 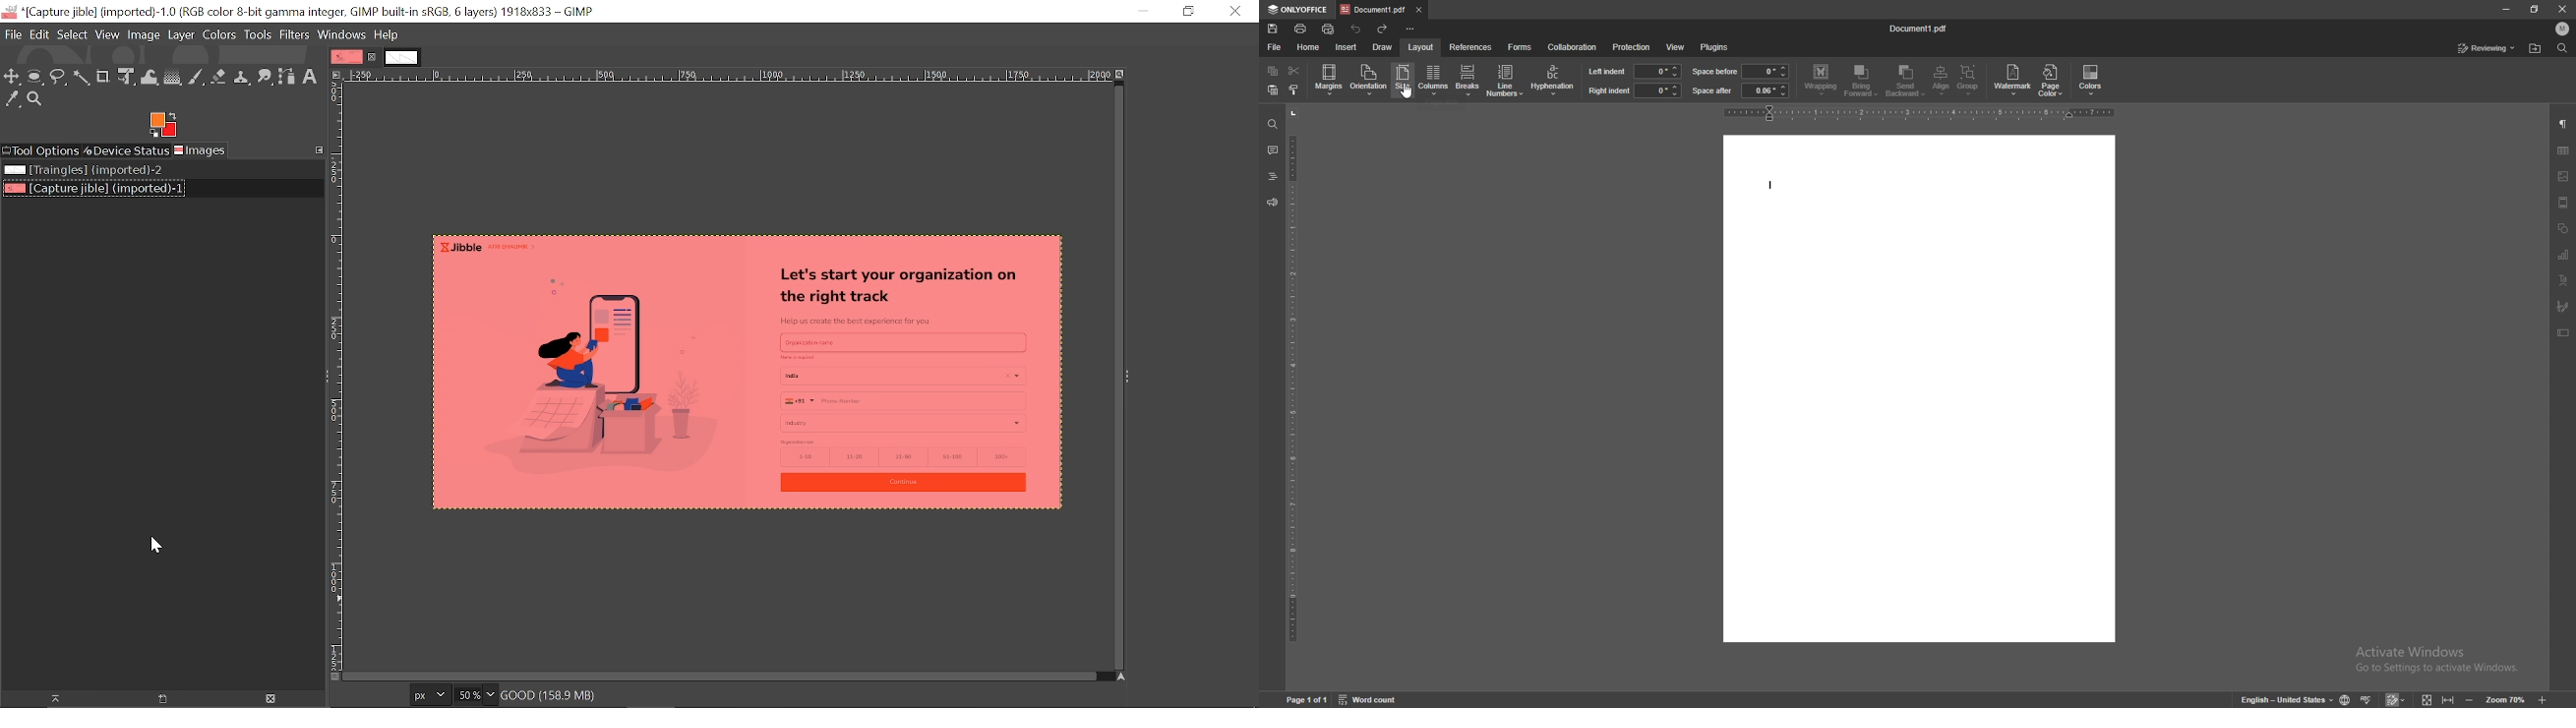 What do you see at coordinates (1373, 8) in the screenshot?
I see `tab` at bounding box center [1373, 8].